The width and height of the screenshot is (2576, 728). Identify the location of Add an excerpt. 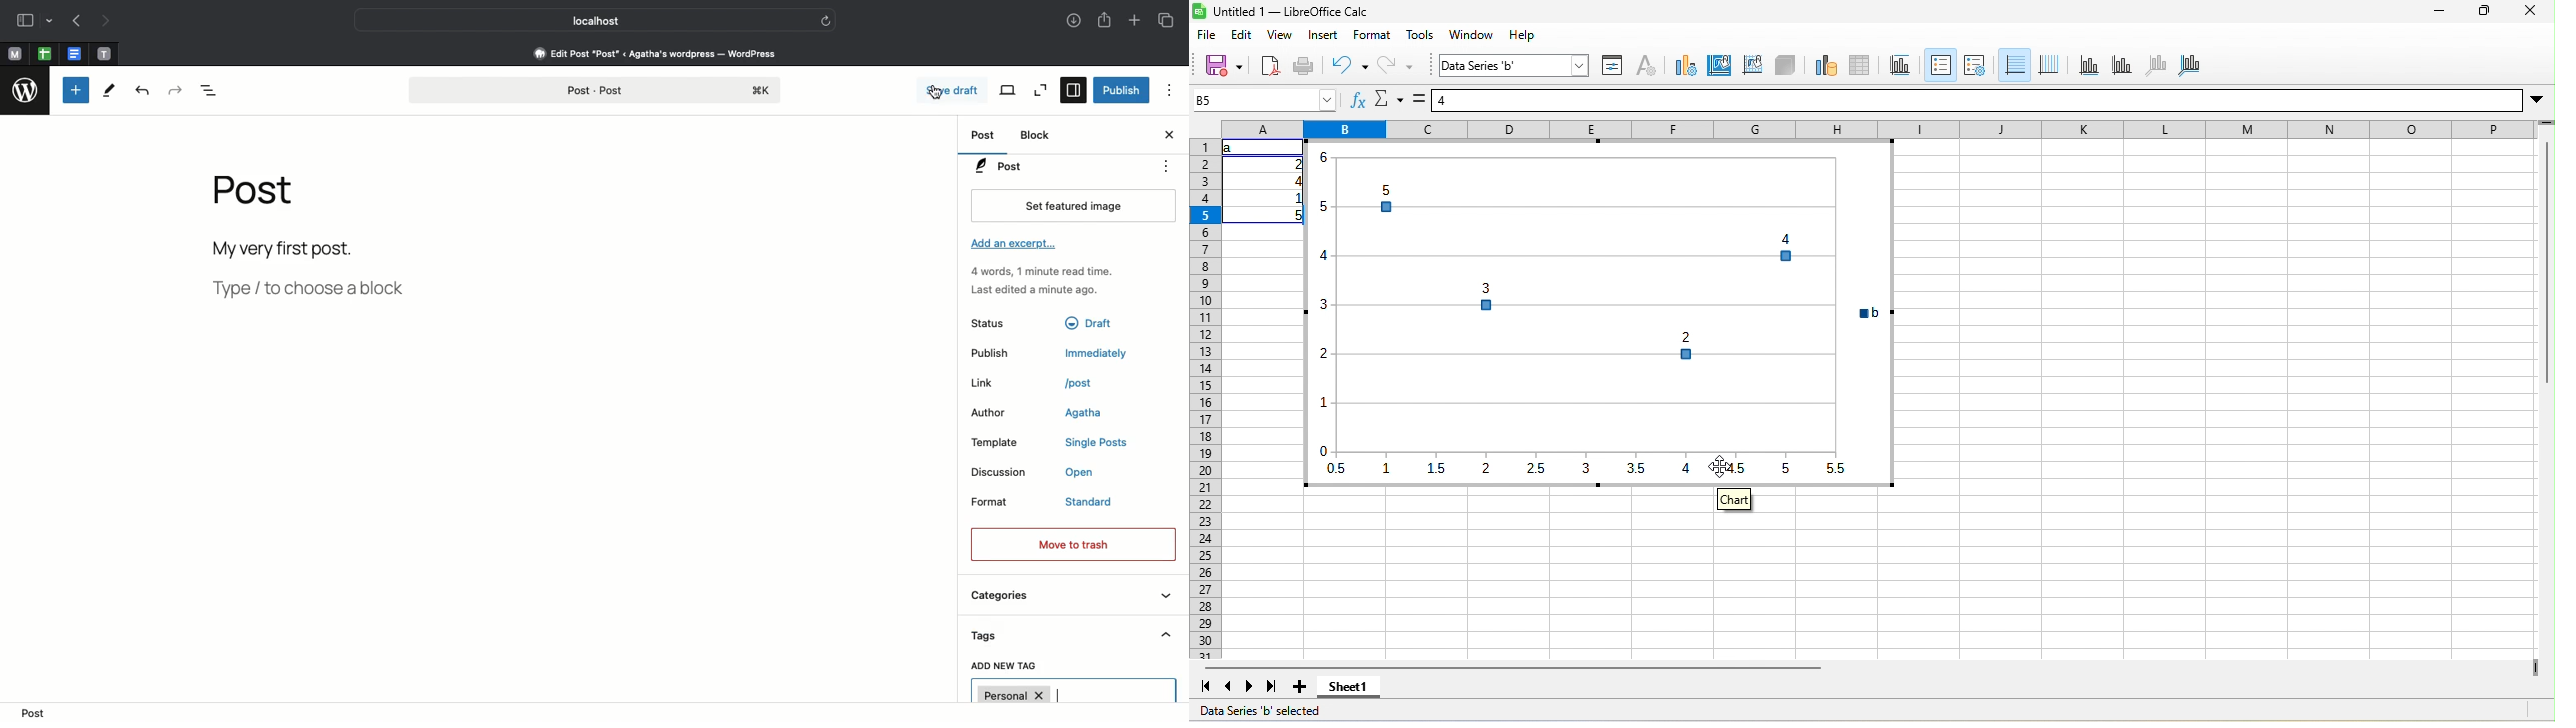
(1020, 248).